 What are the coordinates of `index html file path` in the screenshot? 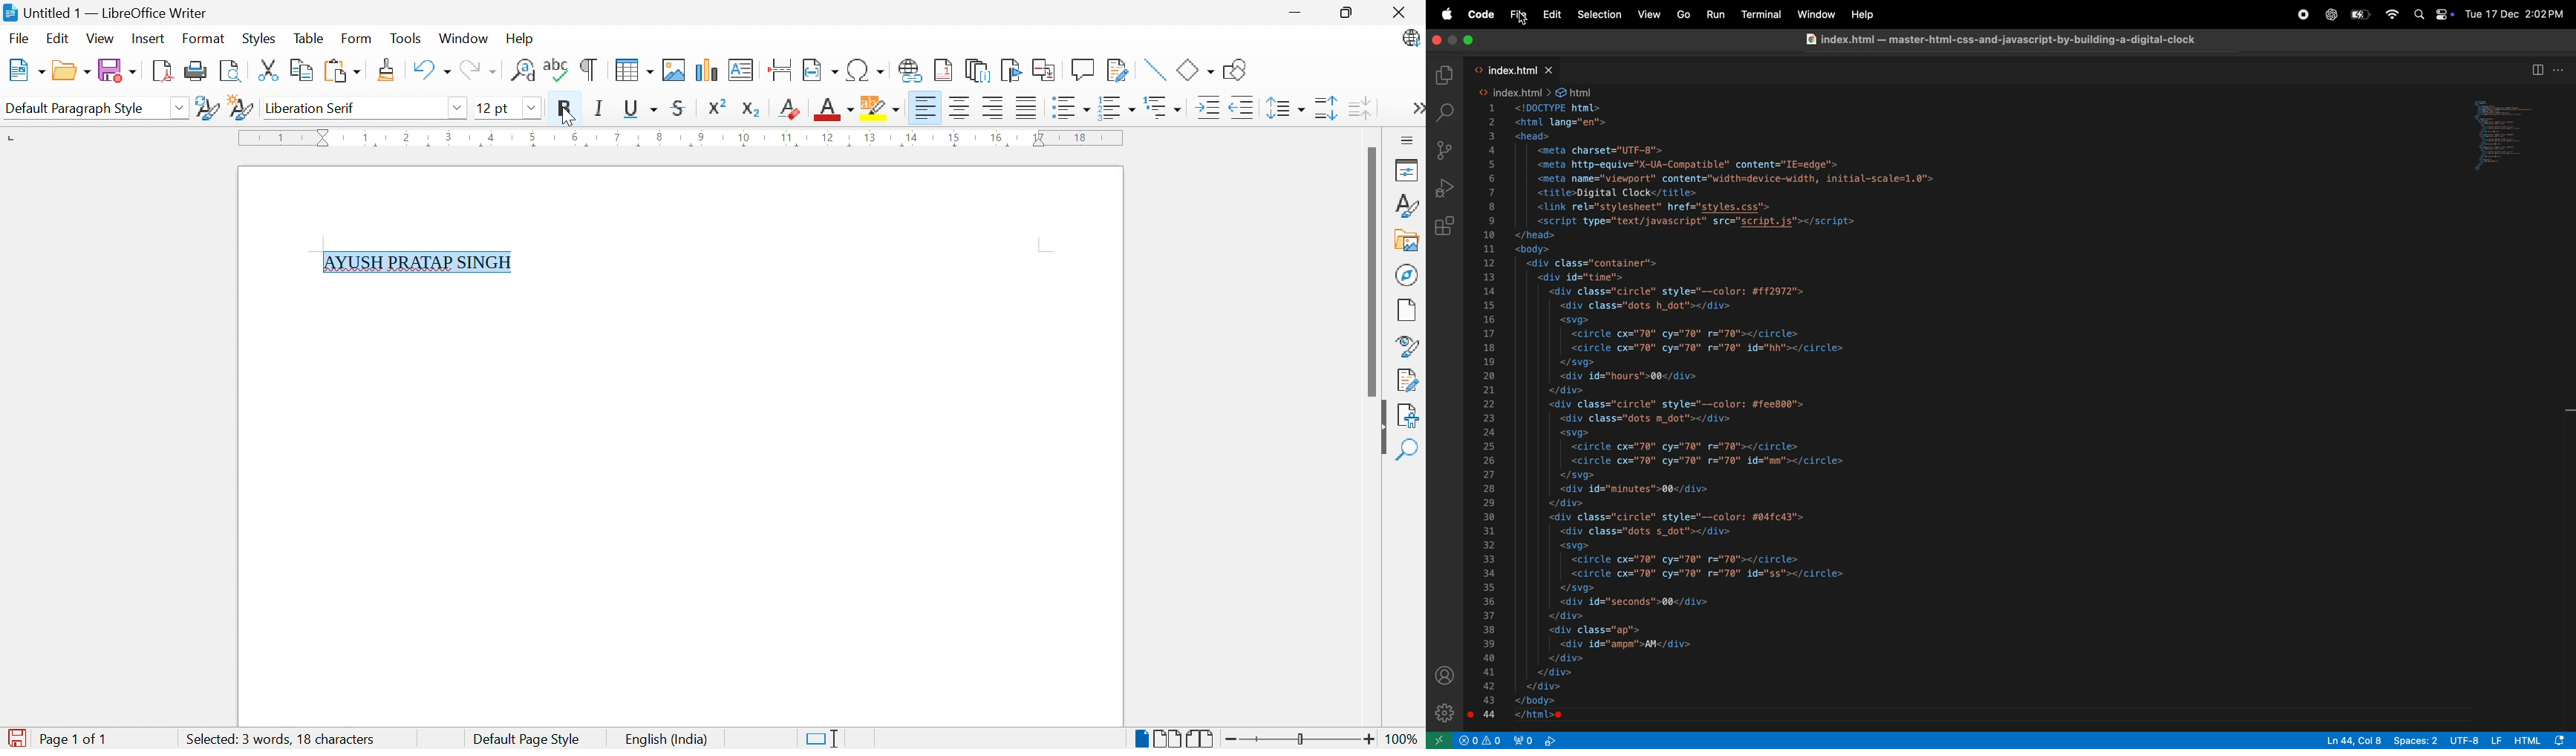 It's located at (1536, 92).